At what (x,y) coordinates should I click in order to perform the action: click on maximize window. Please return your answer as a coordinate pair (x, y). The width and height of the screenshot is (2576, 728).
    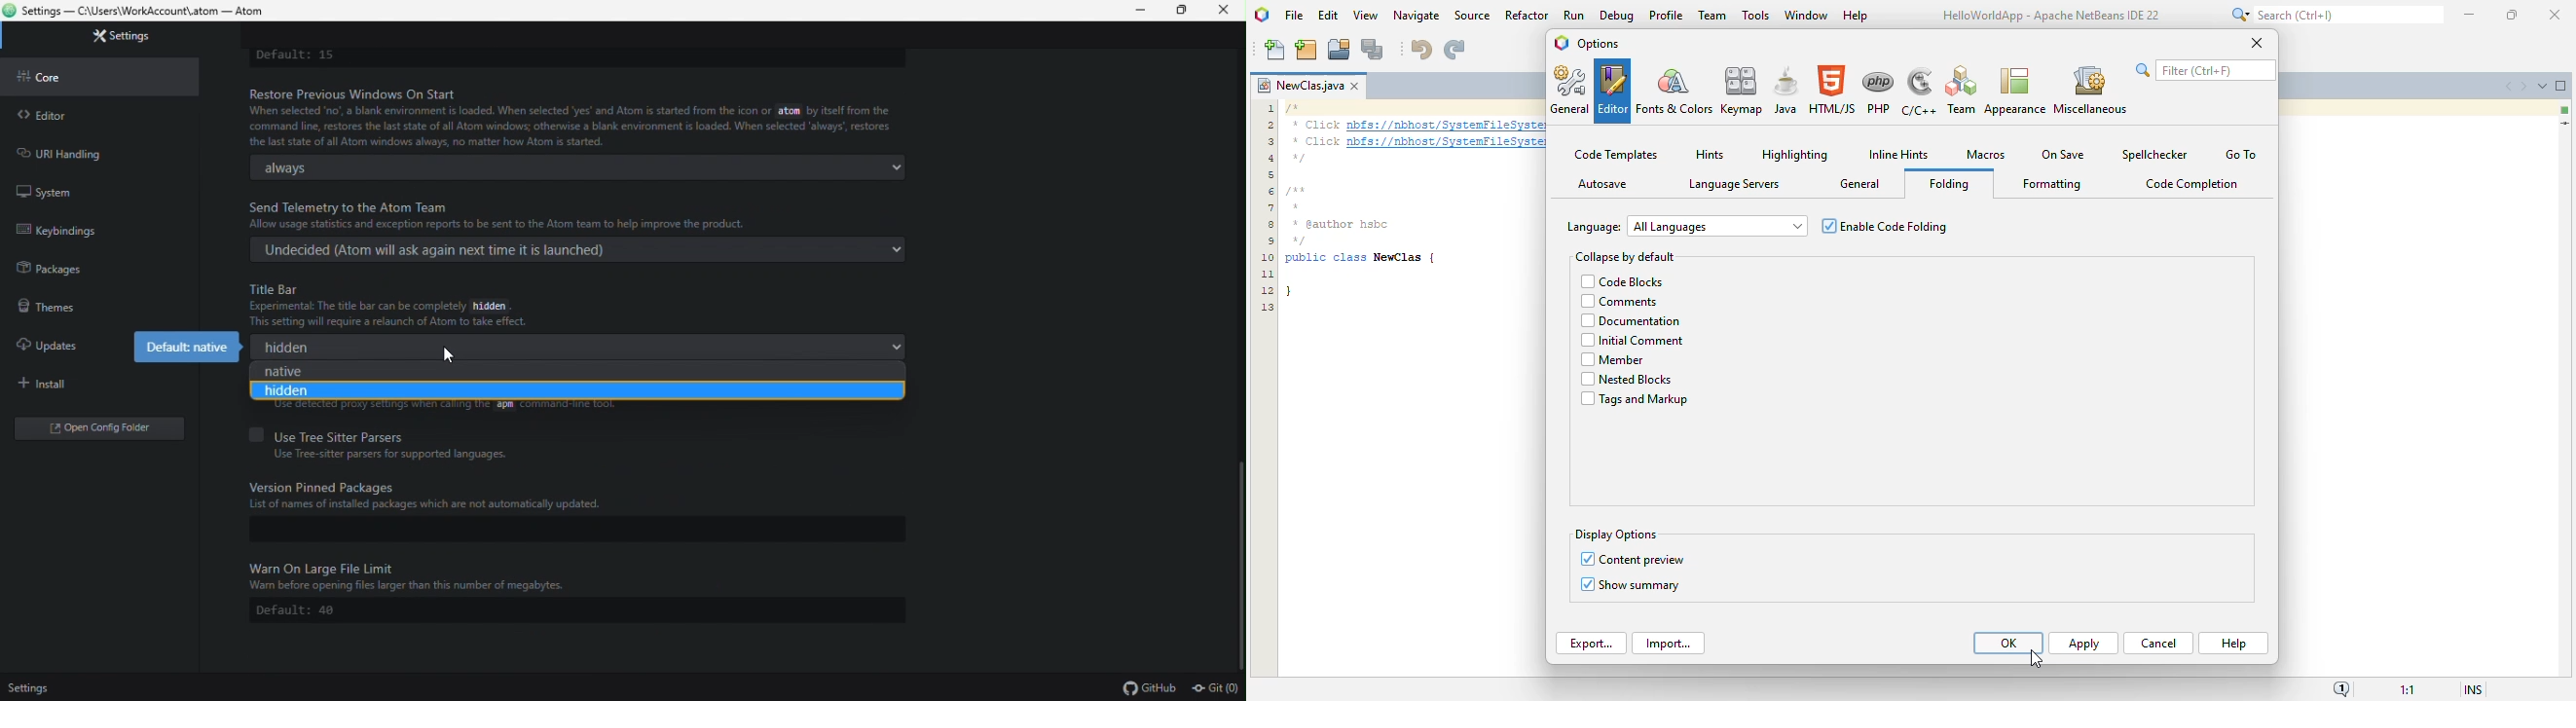
    Looking at the image, I should click on (2561, 86).